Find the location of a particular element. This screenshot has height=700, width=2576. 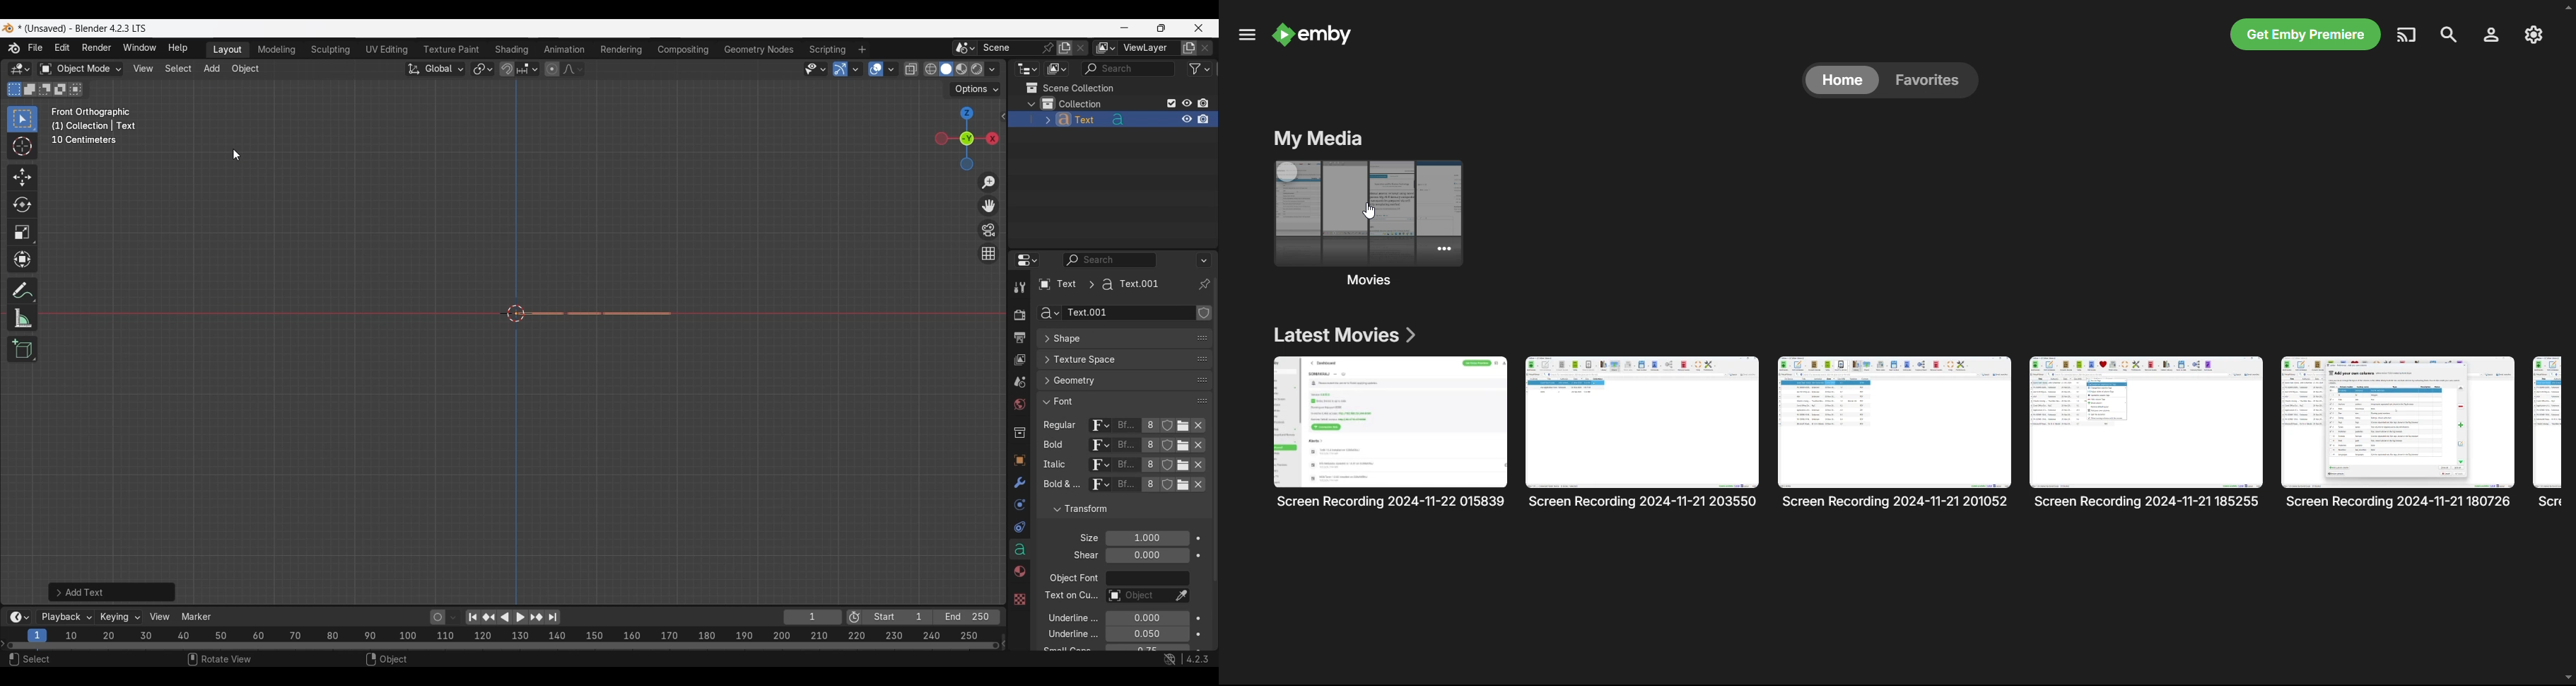

Toggle camera view is located at coordinates (989, 229).